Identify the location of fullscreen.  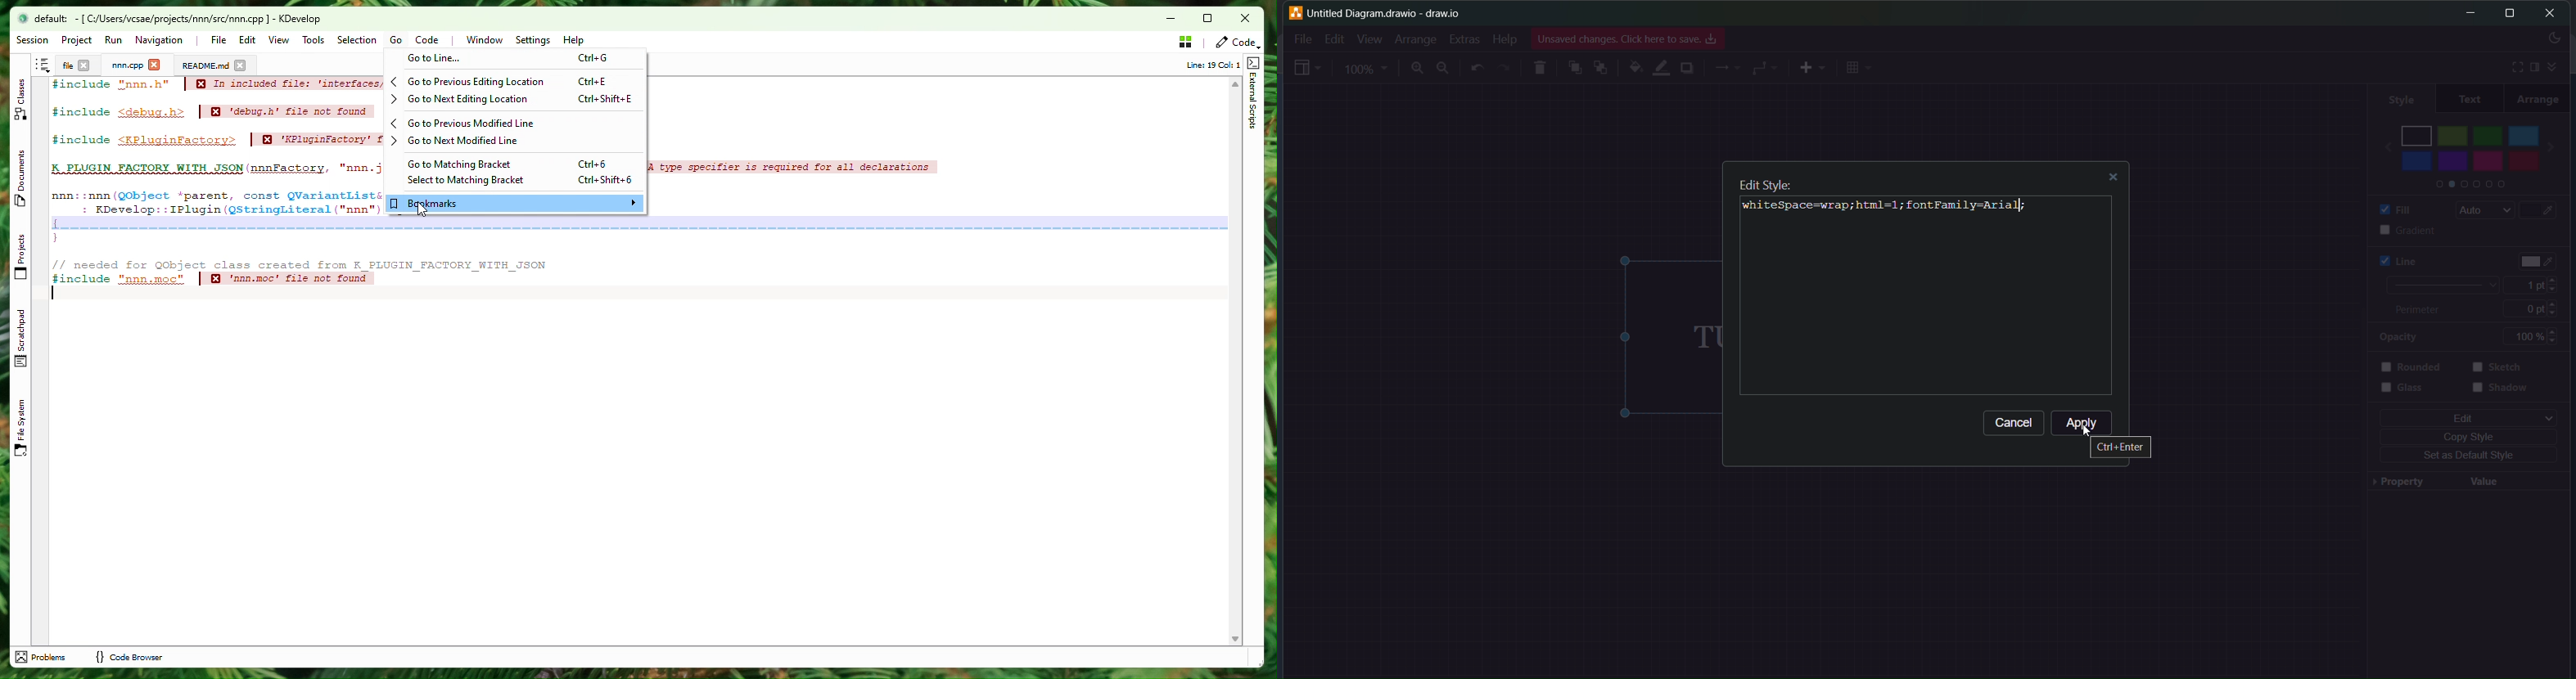
(2512, 66).